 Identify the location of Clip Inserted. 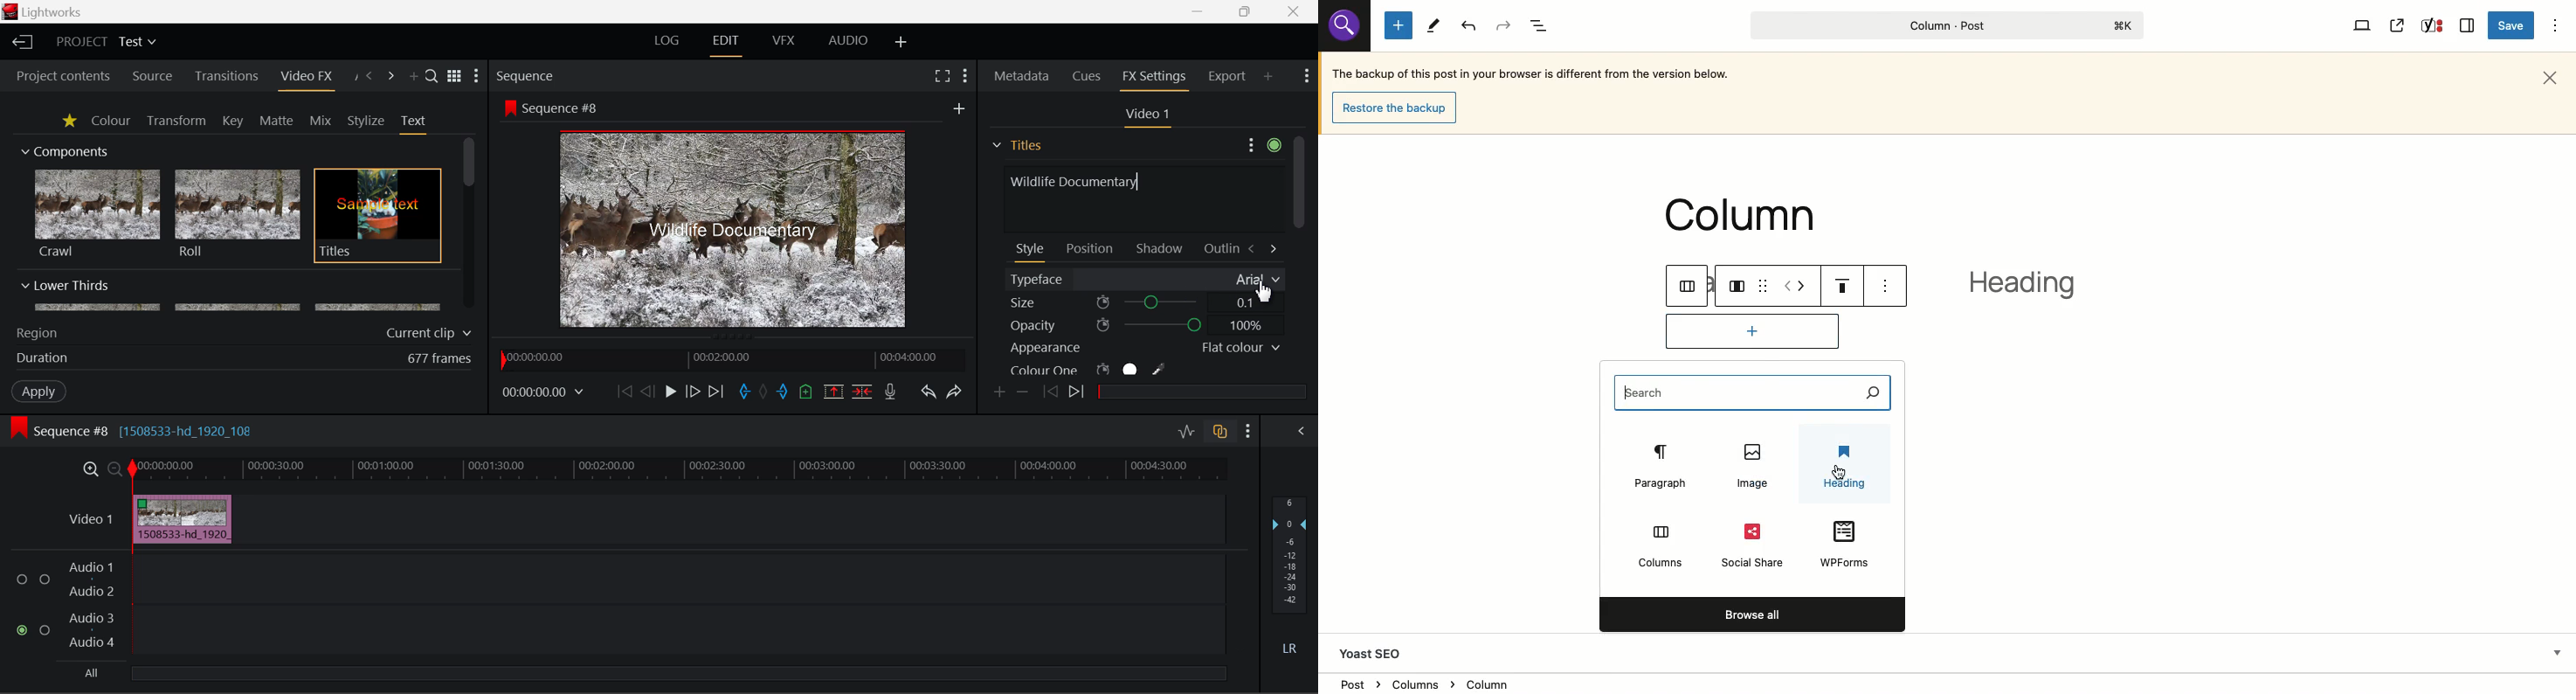
(179, 519).